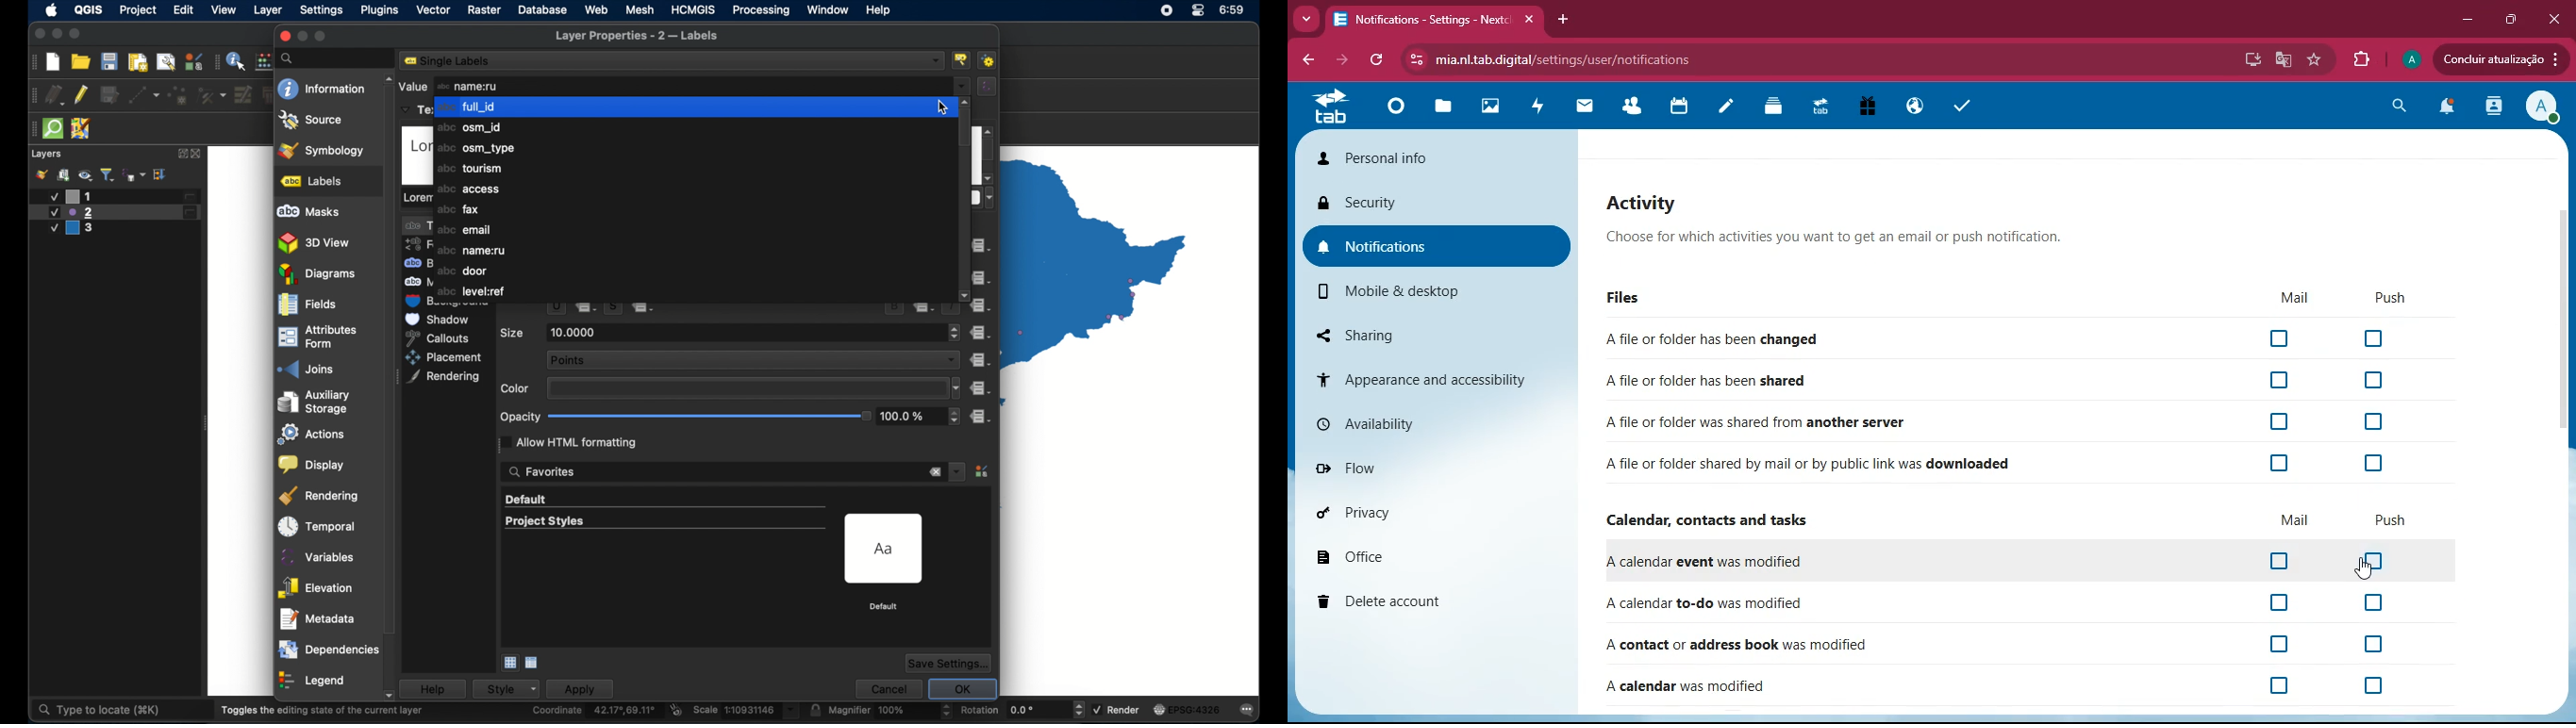 Image resolution: width=2576 pixels, height=728 pixels. What do you see at coordinates (1703, 381) in the screenshot?
I see `A file or folder has been shared` at bounding box center [1703, 381].